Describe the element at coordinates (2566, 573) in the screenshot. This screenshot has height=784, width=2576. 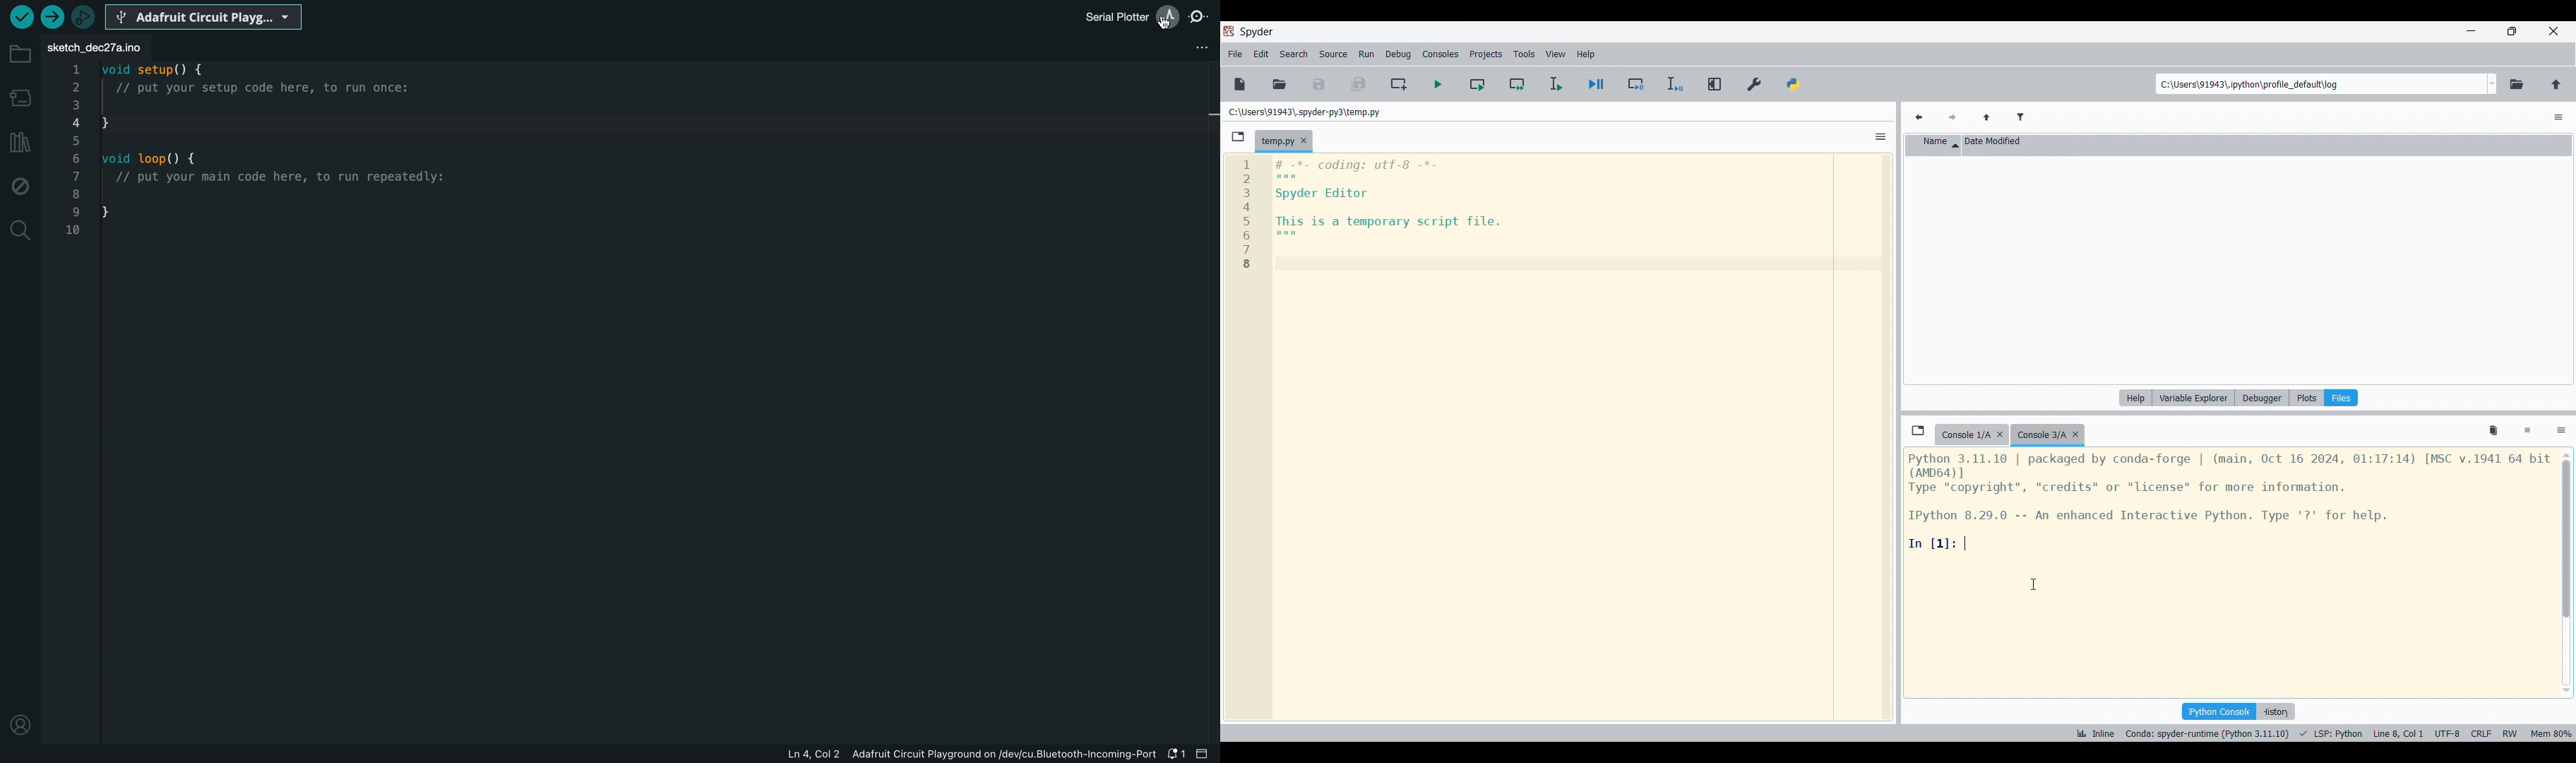
I see `Vertical slide bar` at that location.